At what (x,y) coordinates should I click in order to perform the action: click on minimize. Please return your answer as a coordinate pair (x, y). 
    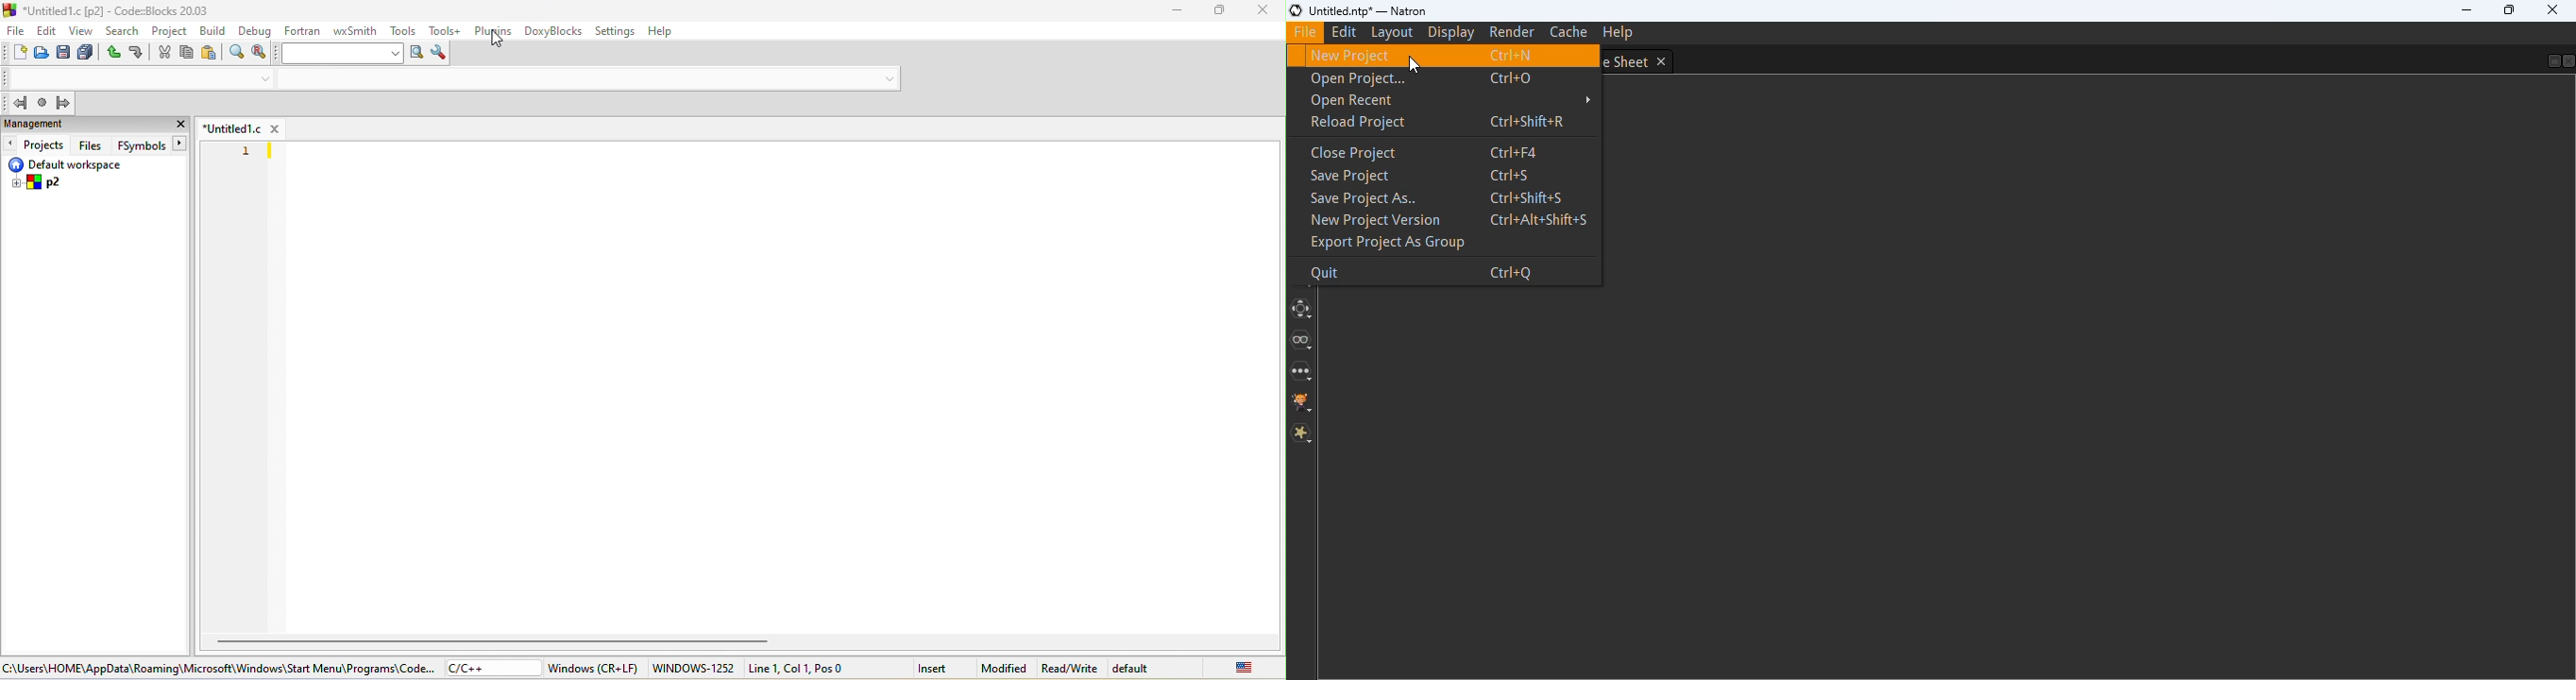
    Looking at the image, I should click on (1177, 13).